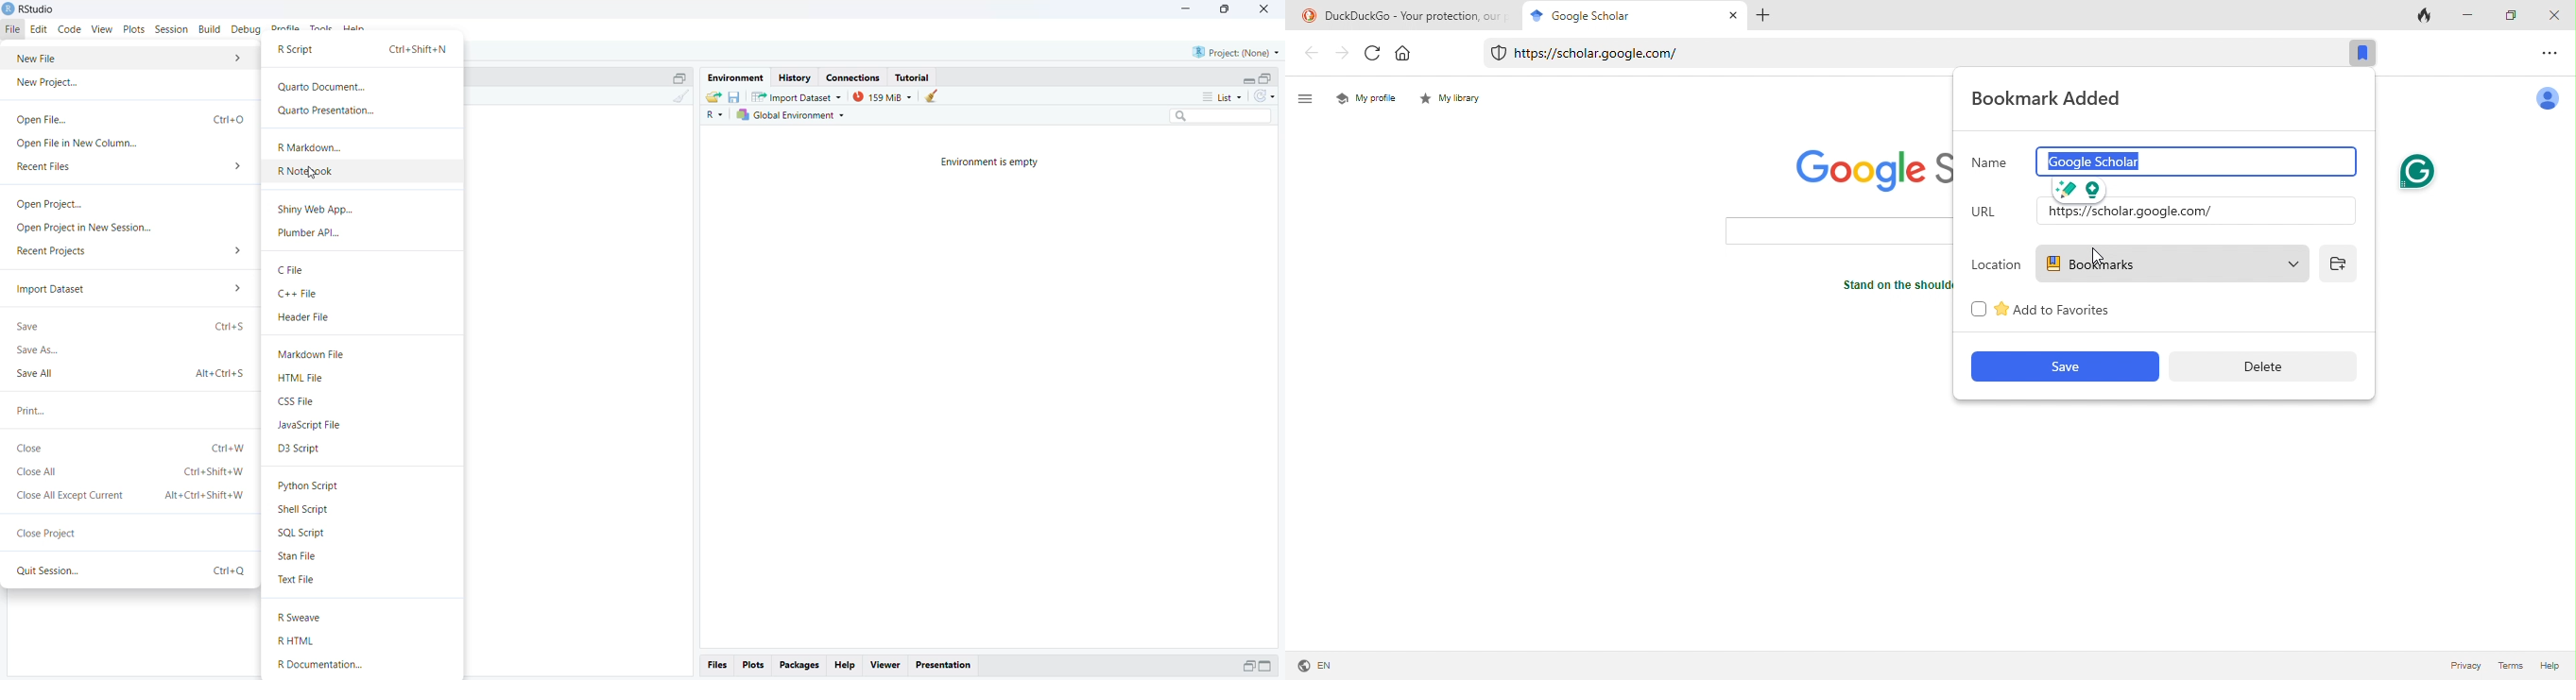 The image size is (2576, 700). I want to click on Shiny Web App..., so click(315, 209).